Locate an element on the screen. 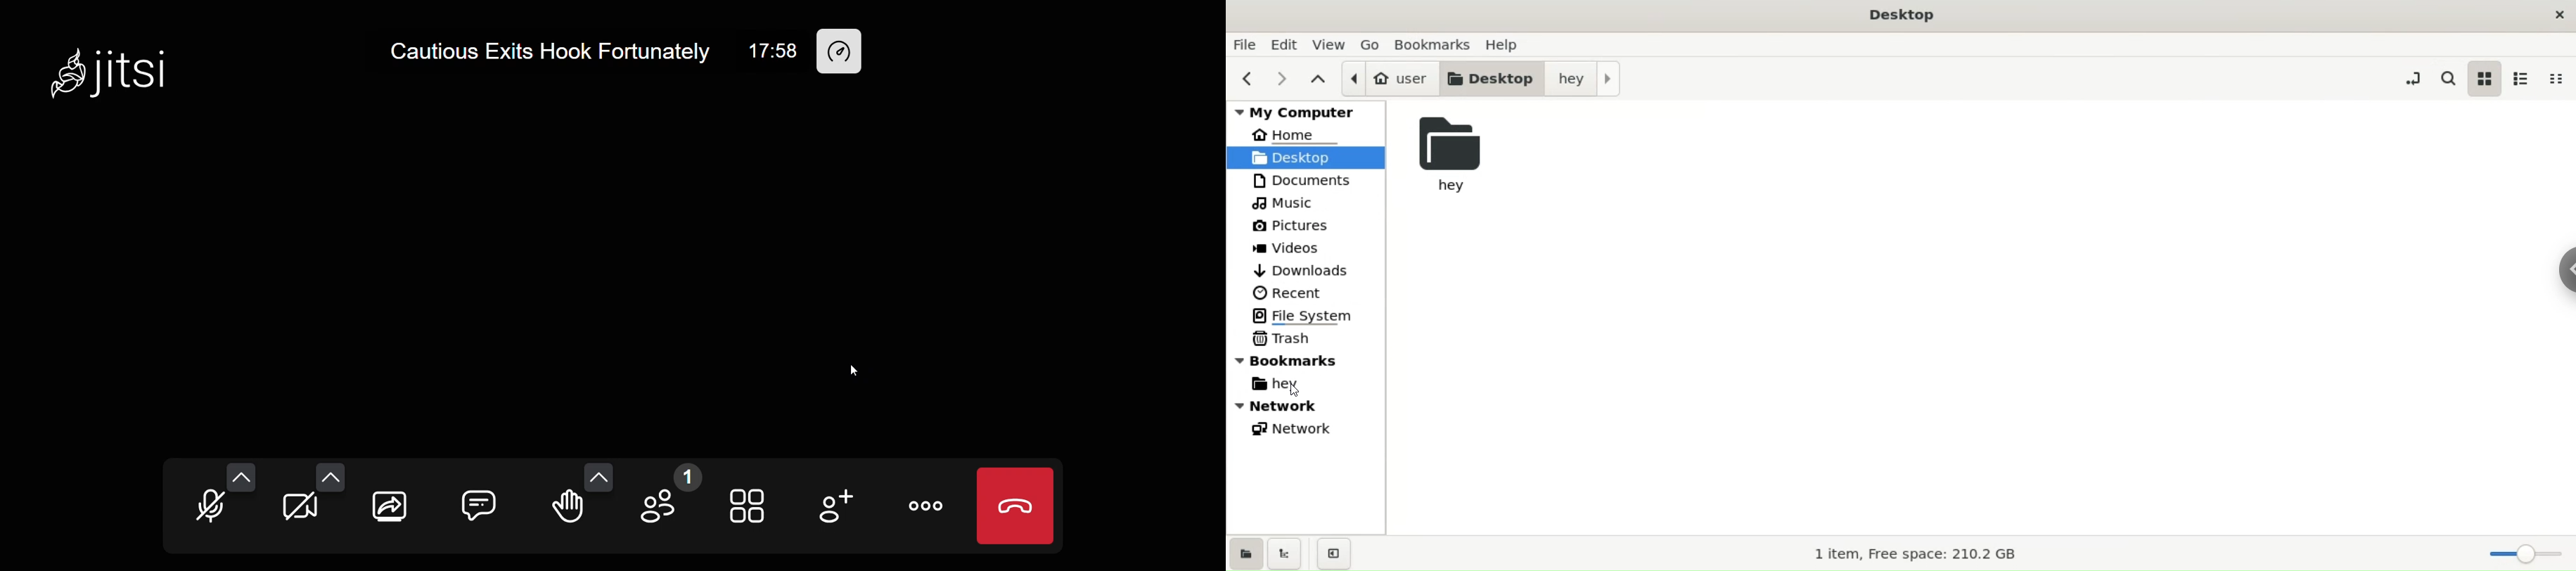 This screenshot has height=588, width=2576. trash is located at coordinates (1285, 338).